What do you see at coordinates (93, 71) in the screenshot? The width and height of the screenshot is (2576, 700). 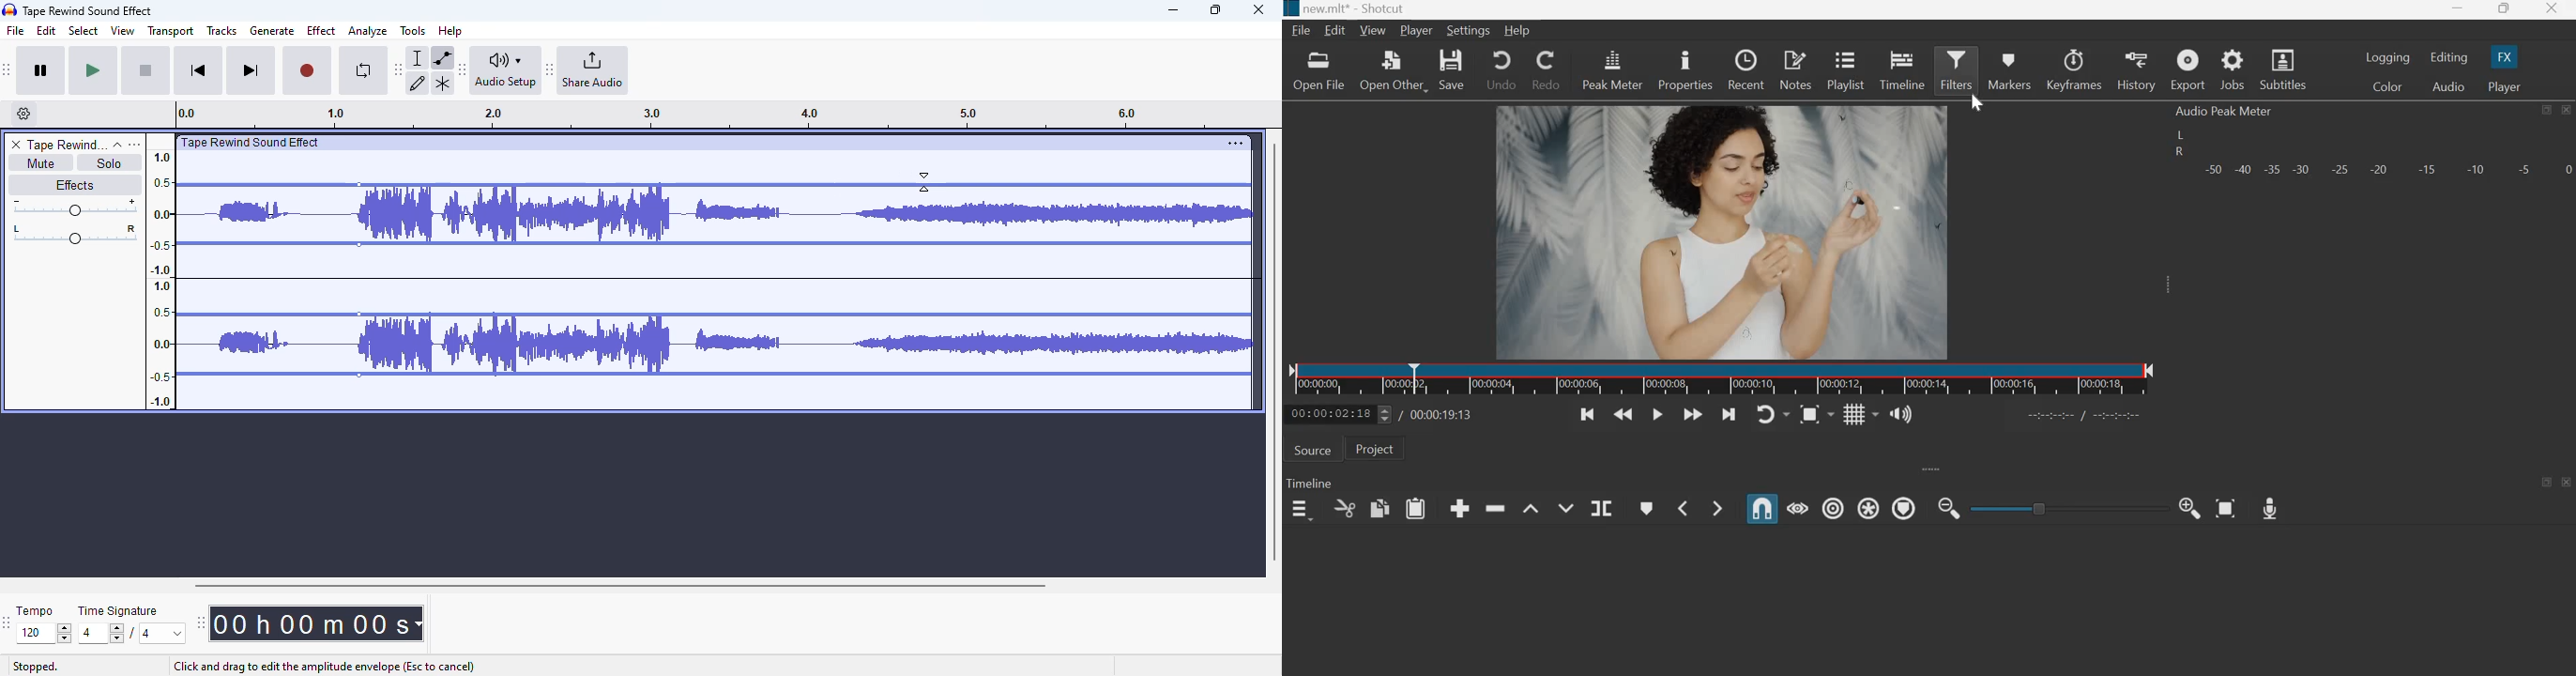 I see `play` at bounding box center [93, 71].